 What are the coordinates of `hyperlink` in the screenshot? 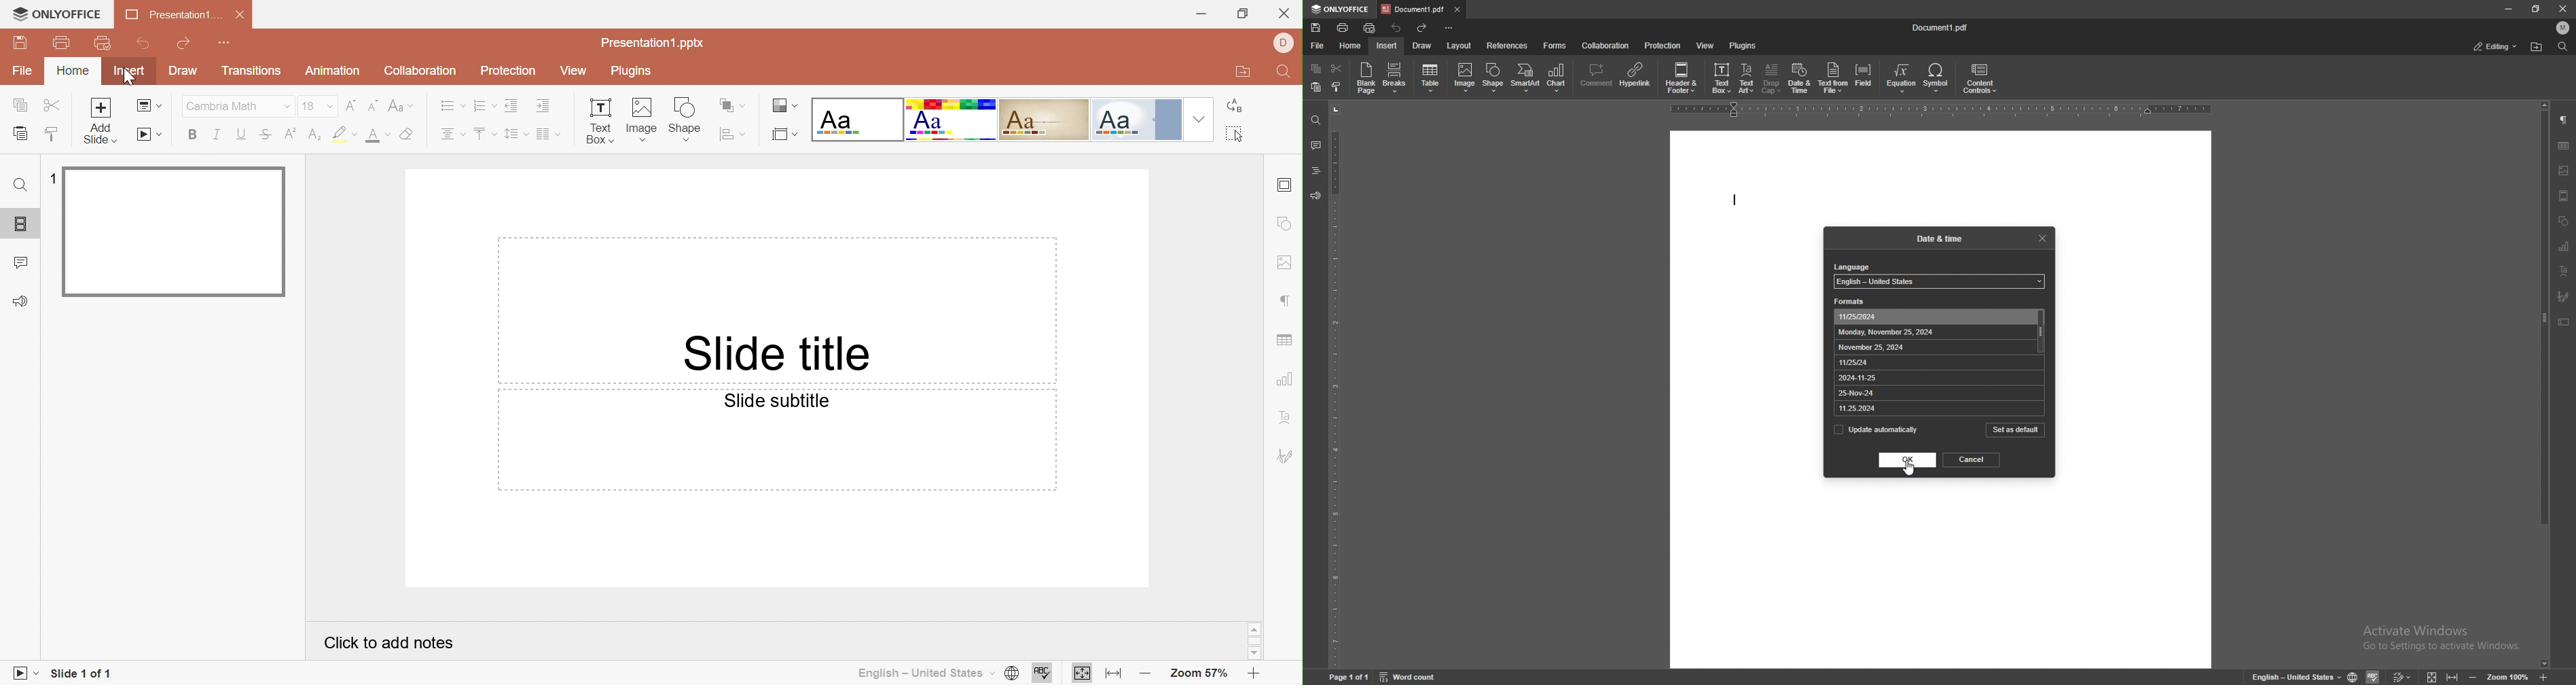 It's located at (1636, 76).